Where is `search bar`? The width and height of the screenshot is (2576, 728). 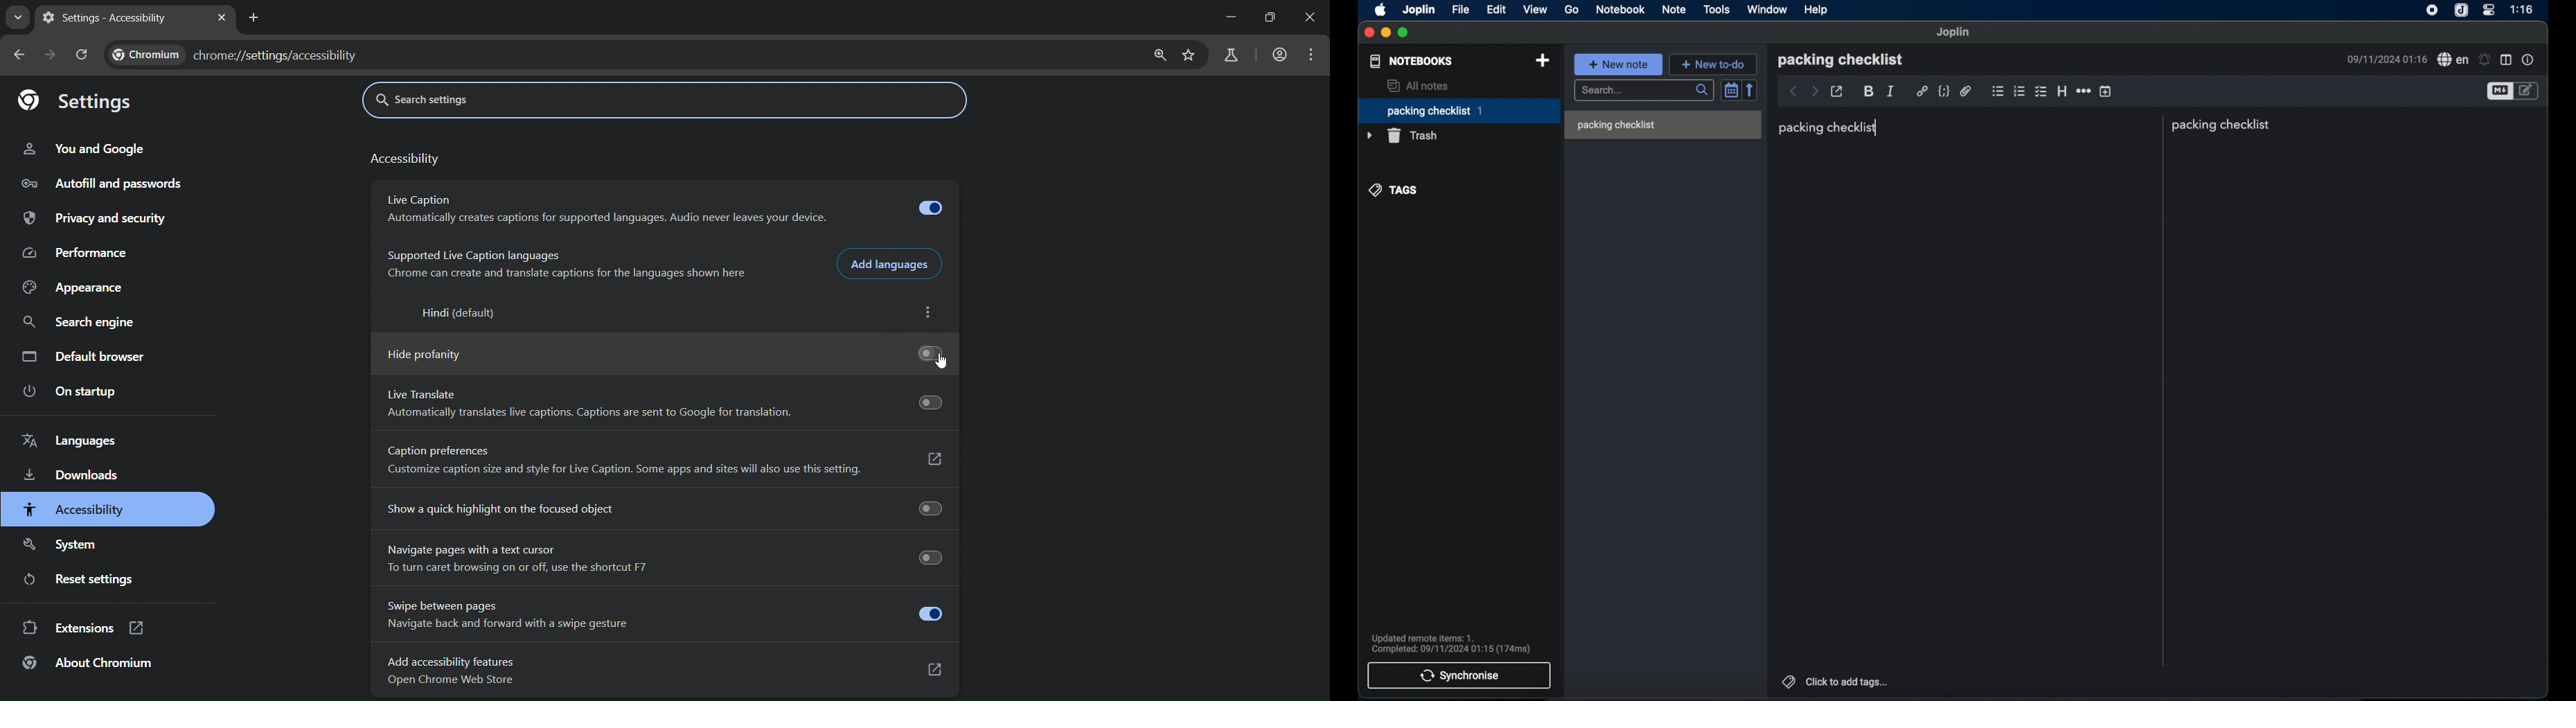
search bar is located at coordinates (1643, 90).